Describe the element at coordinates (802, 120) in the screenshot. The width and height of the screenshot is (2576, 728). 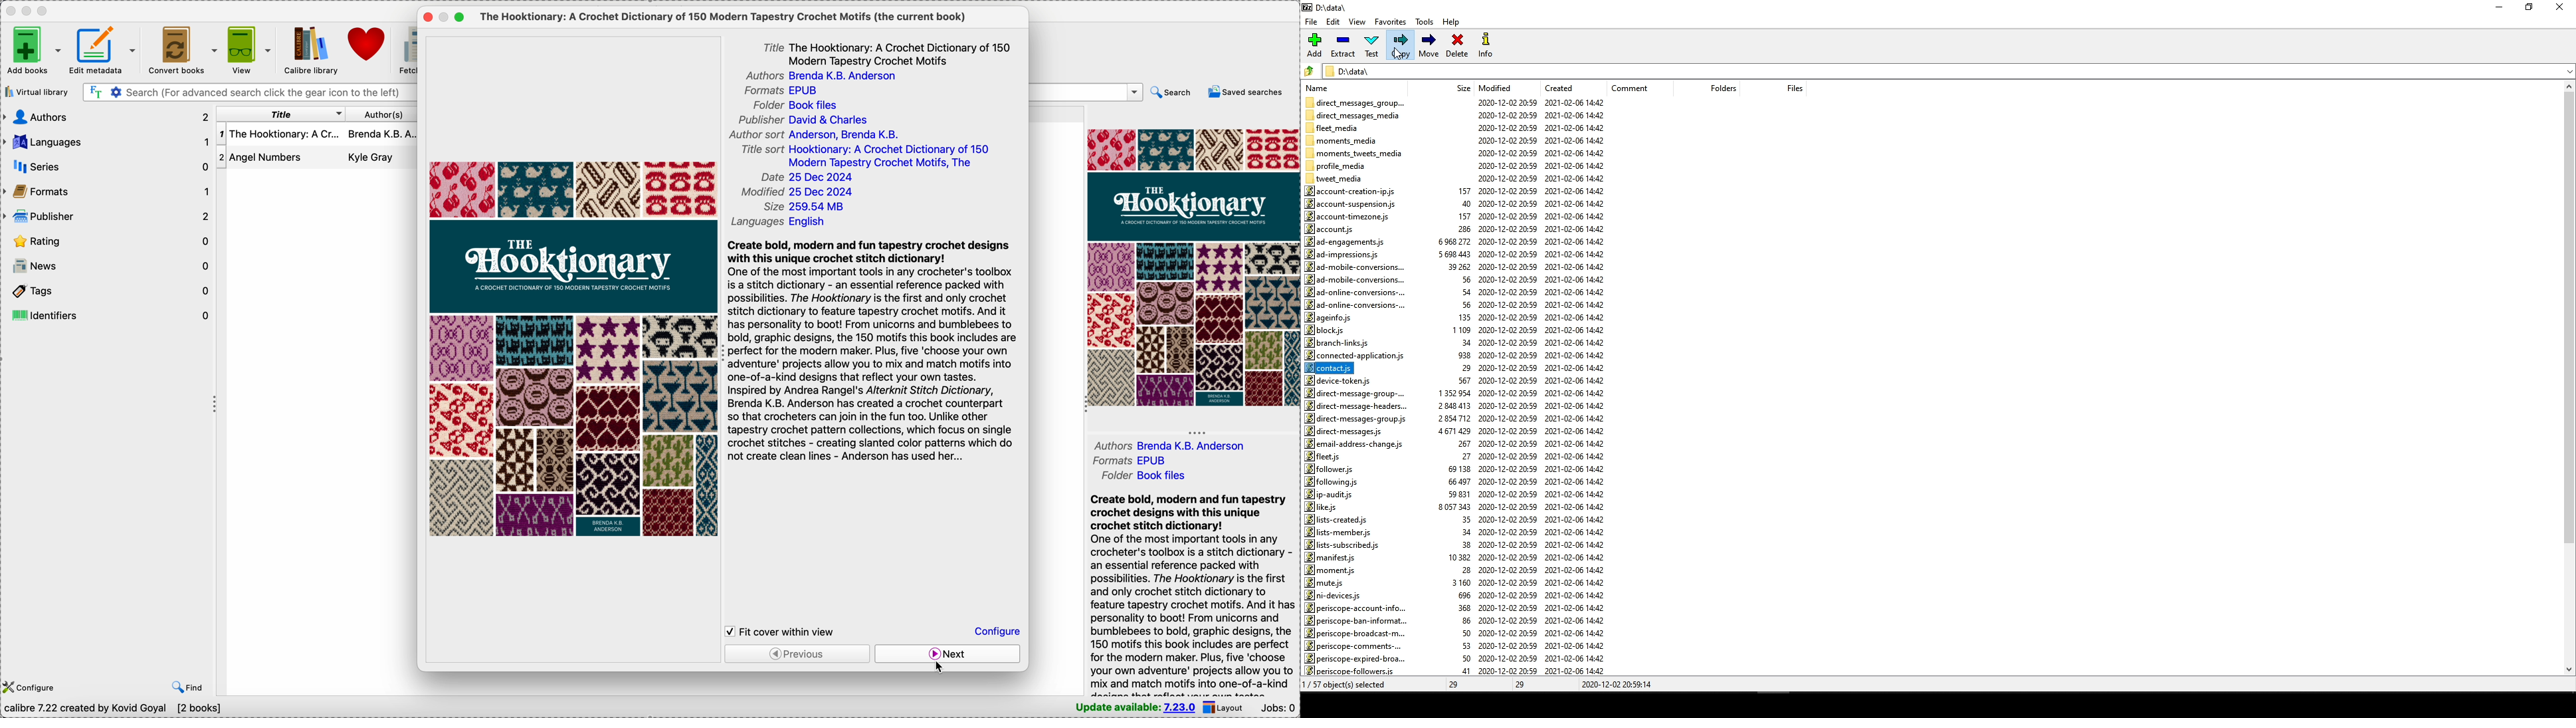
I see `publisher` at that location.